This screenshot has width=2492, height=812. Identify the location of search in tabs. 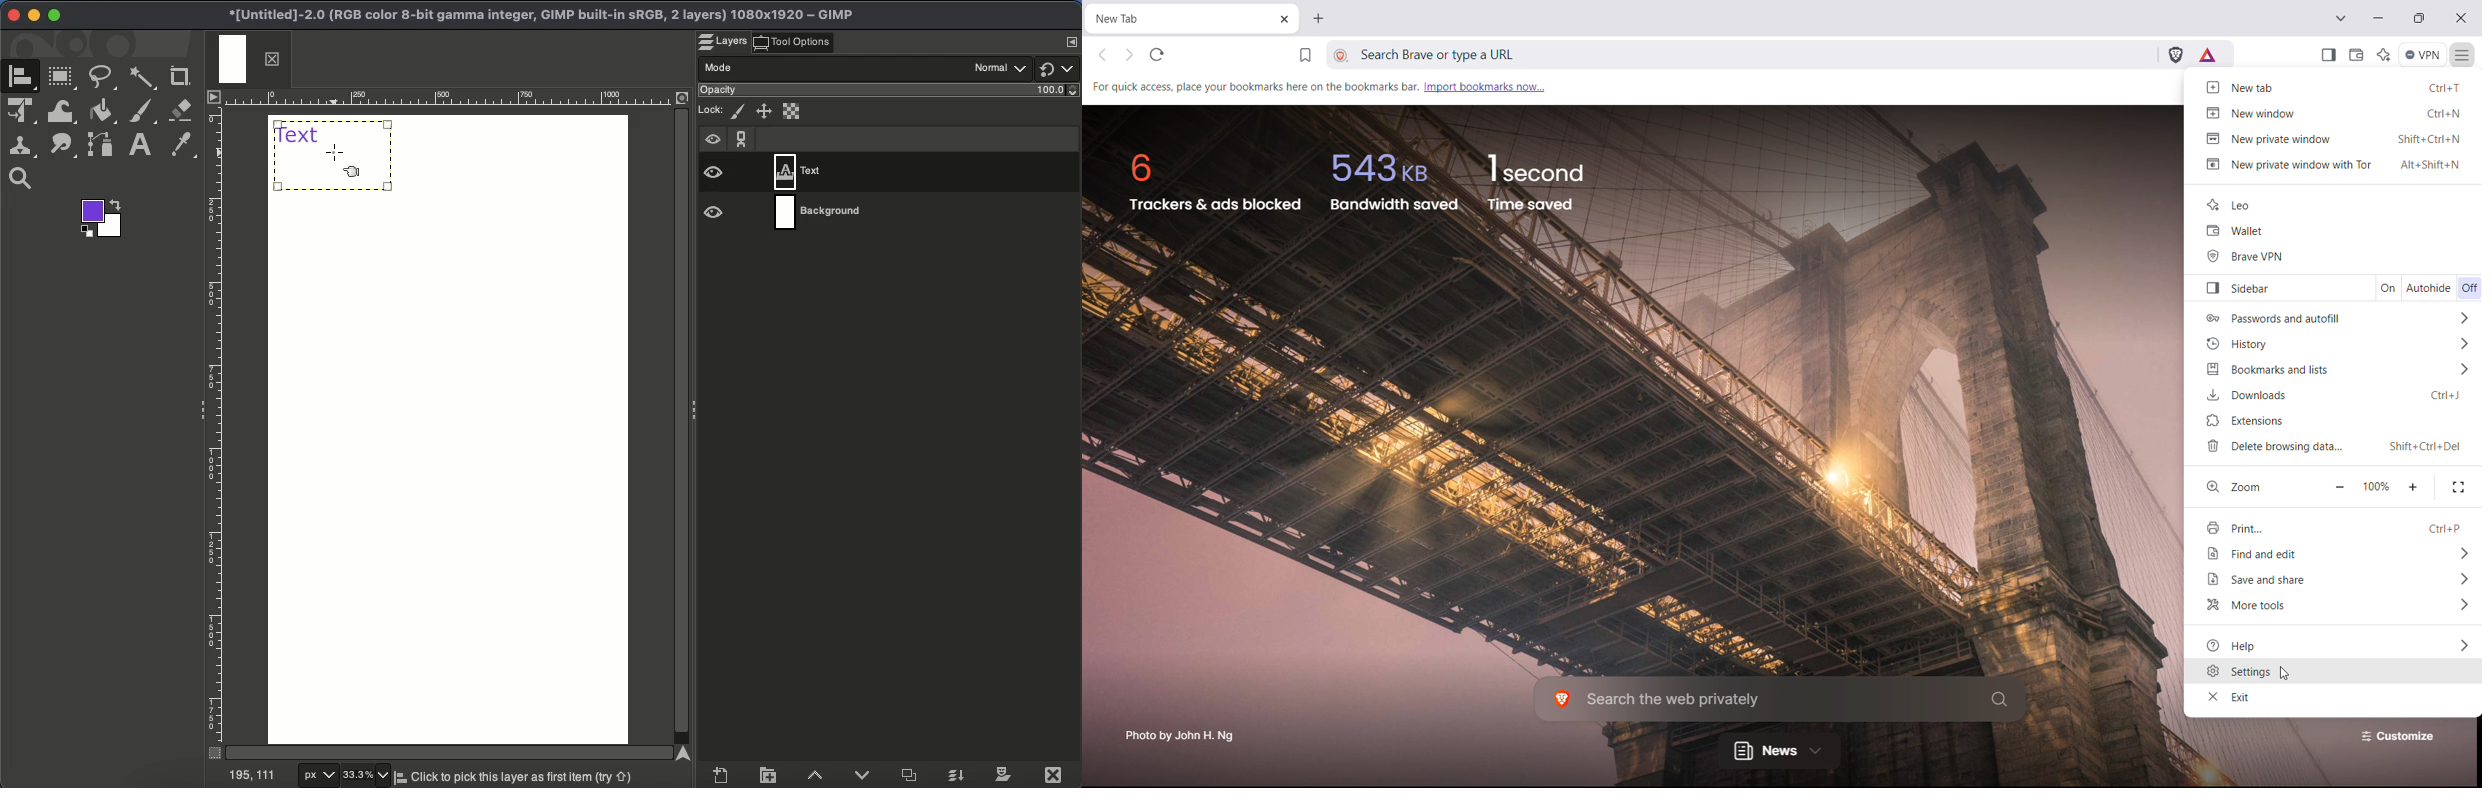
(2341, 17).